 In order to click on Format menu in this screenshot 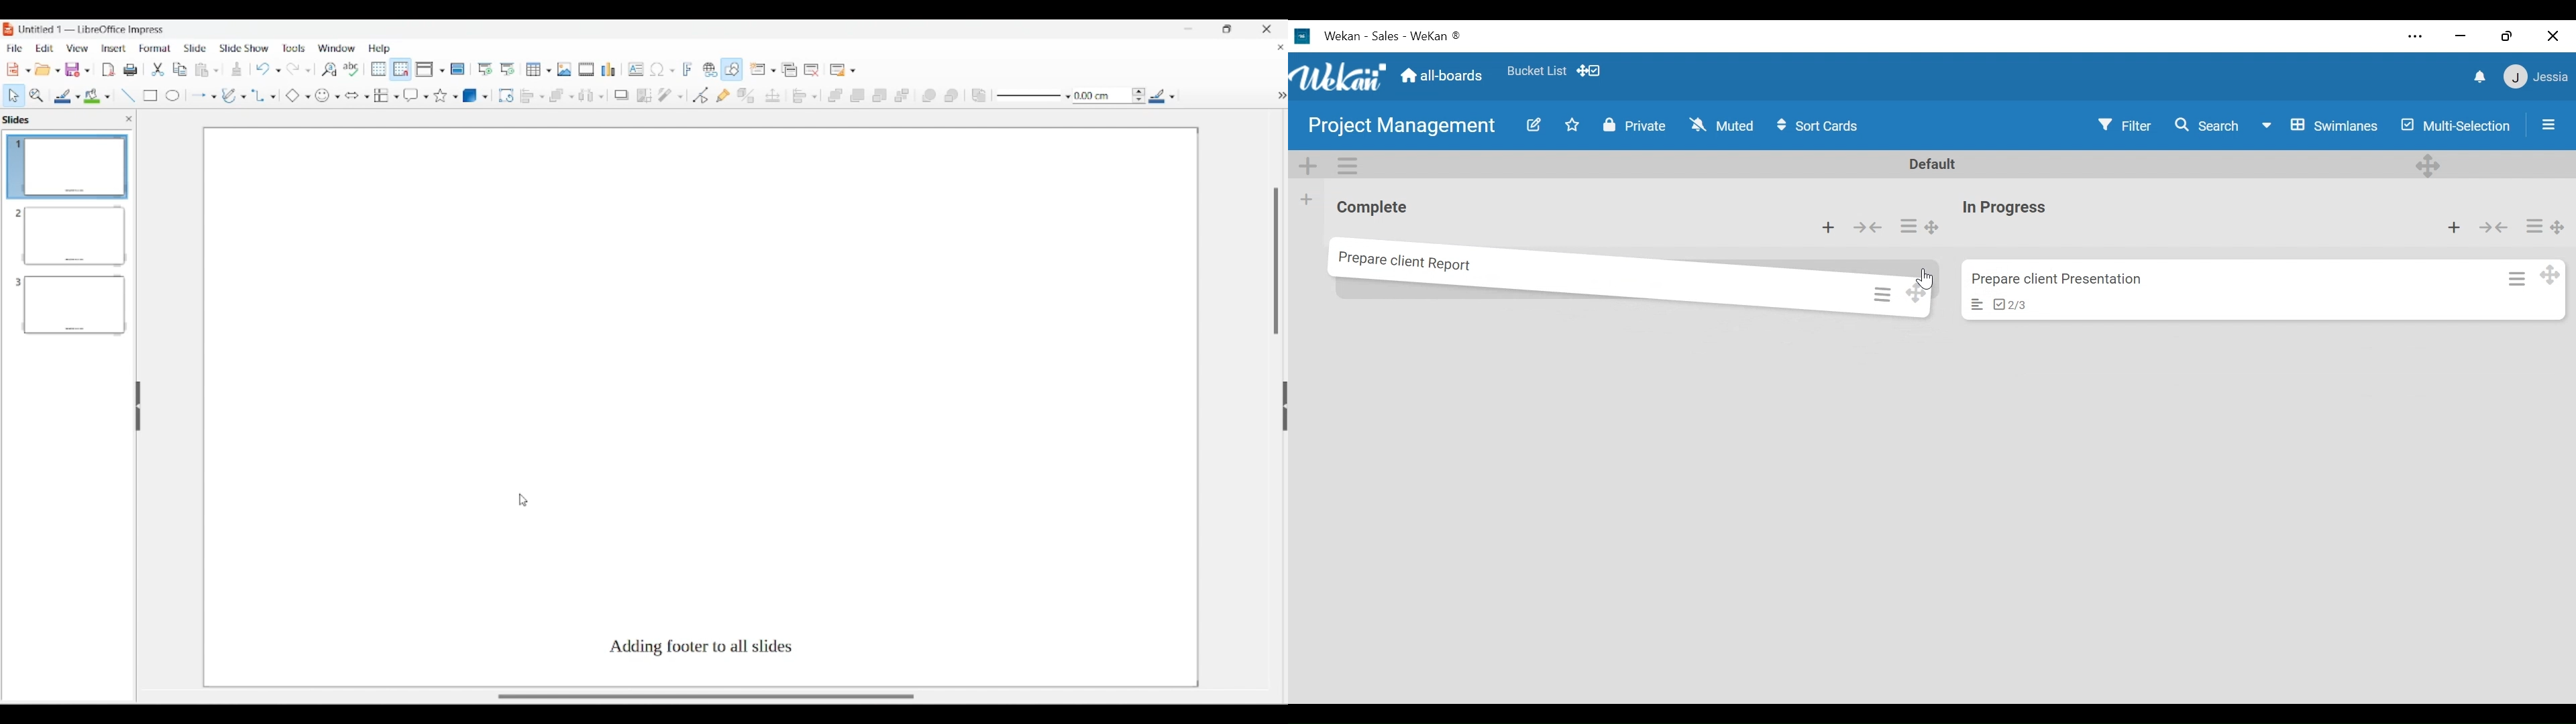, I will do `click(155, 48)`.